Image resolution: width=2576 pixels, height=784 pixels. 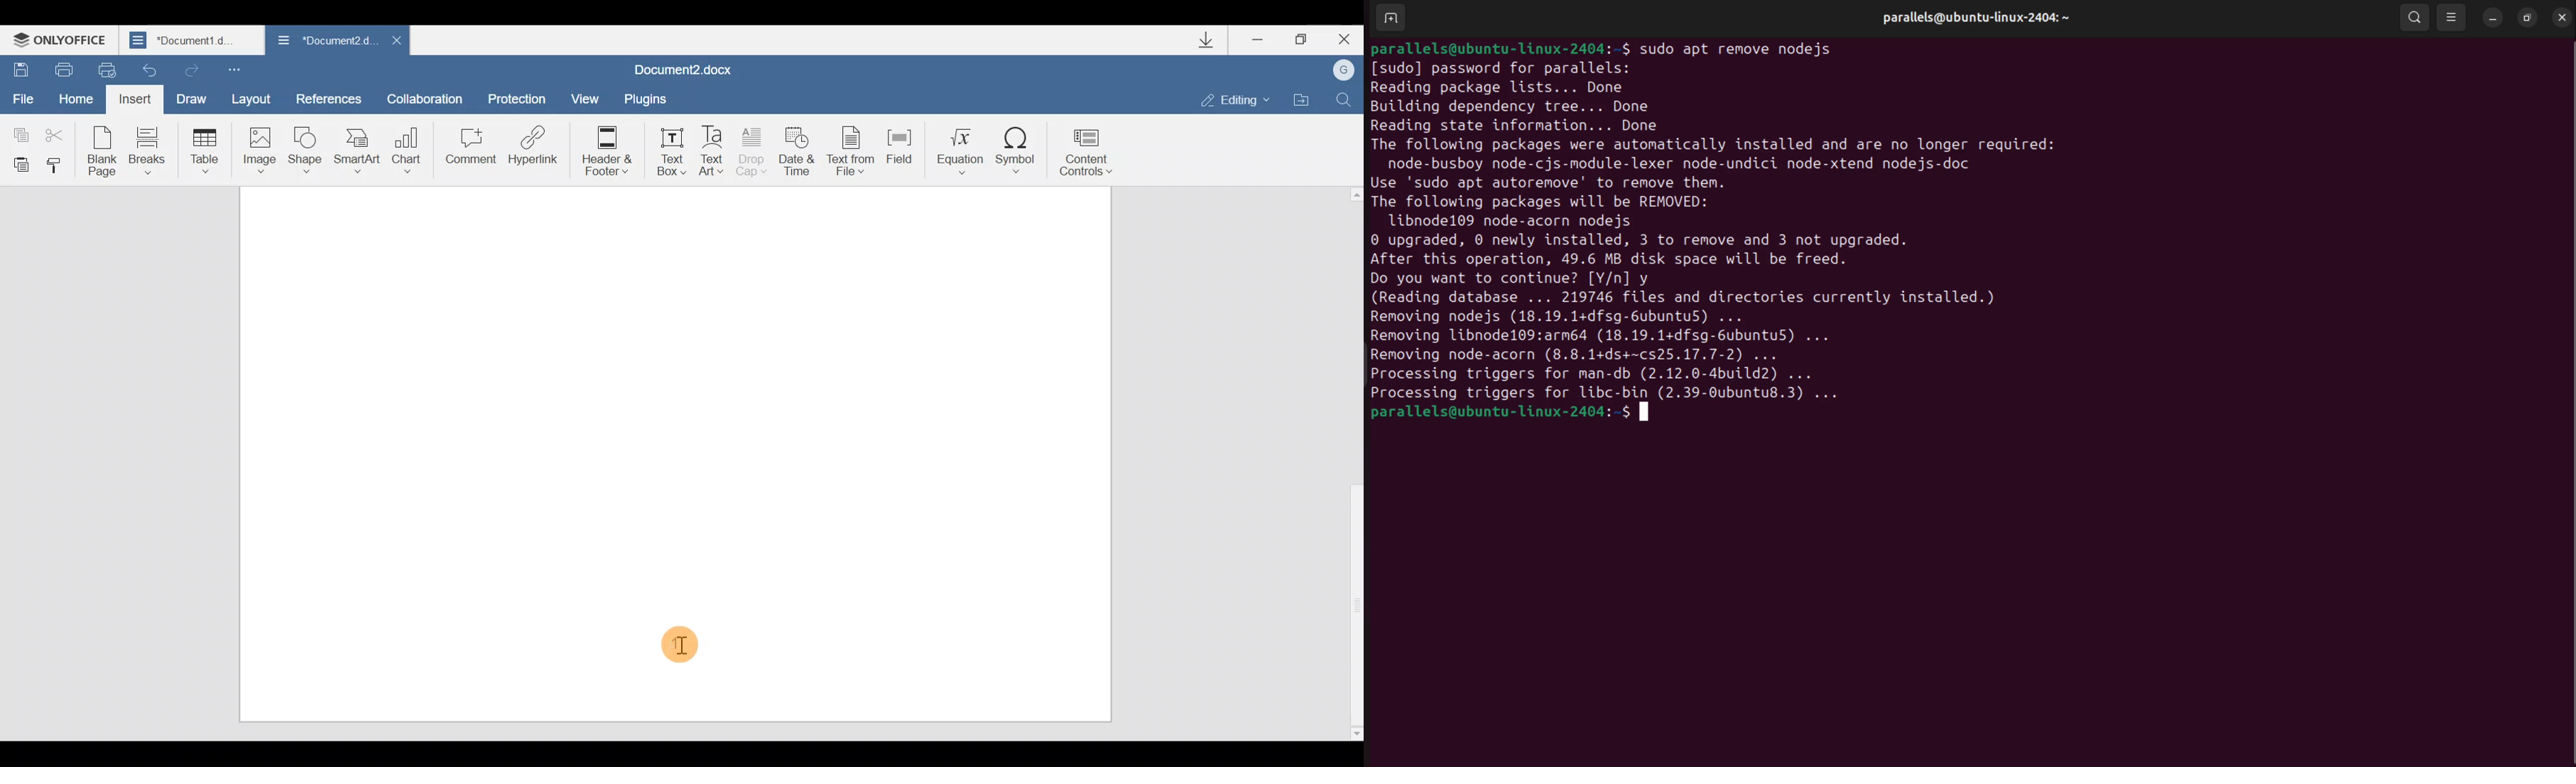 What do you see at coordinates (1500, 69) in the screenshot?
I see `[sudo] password for parallels:` at bounding box center [1500, 69].